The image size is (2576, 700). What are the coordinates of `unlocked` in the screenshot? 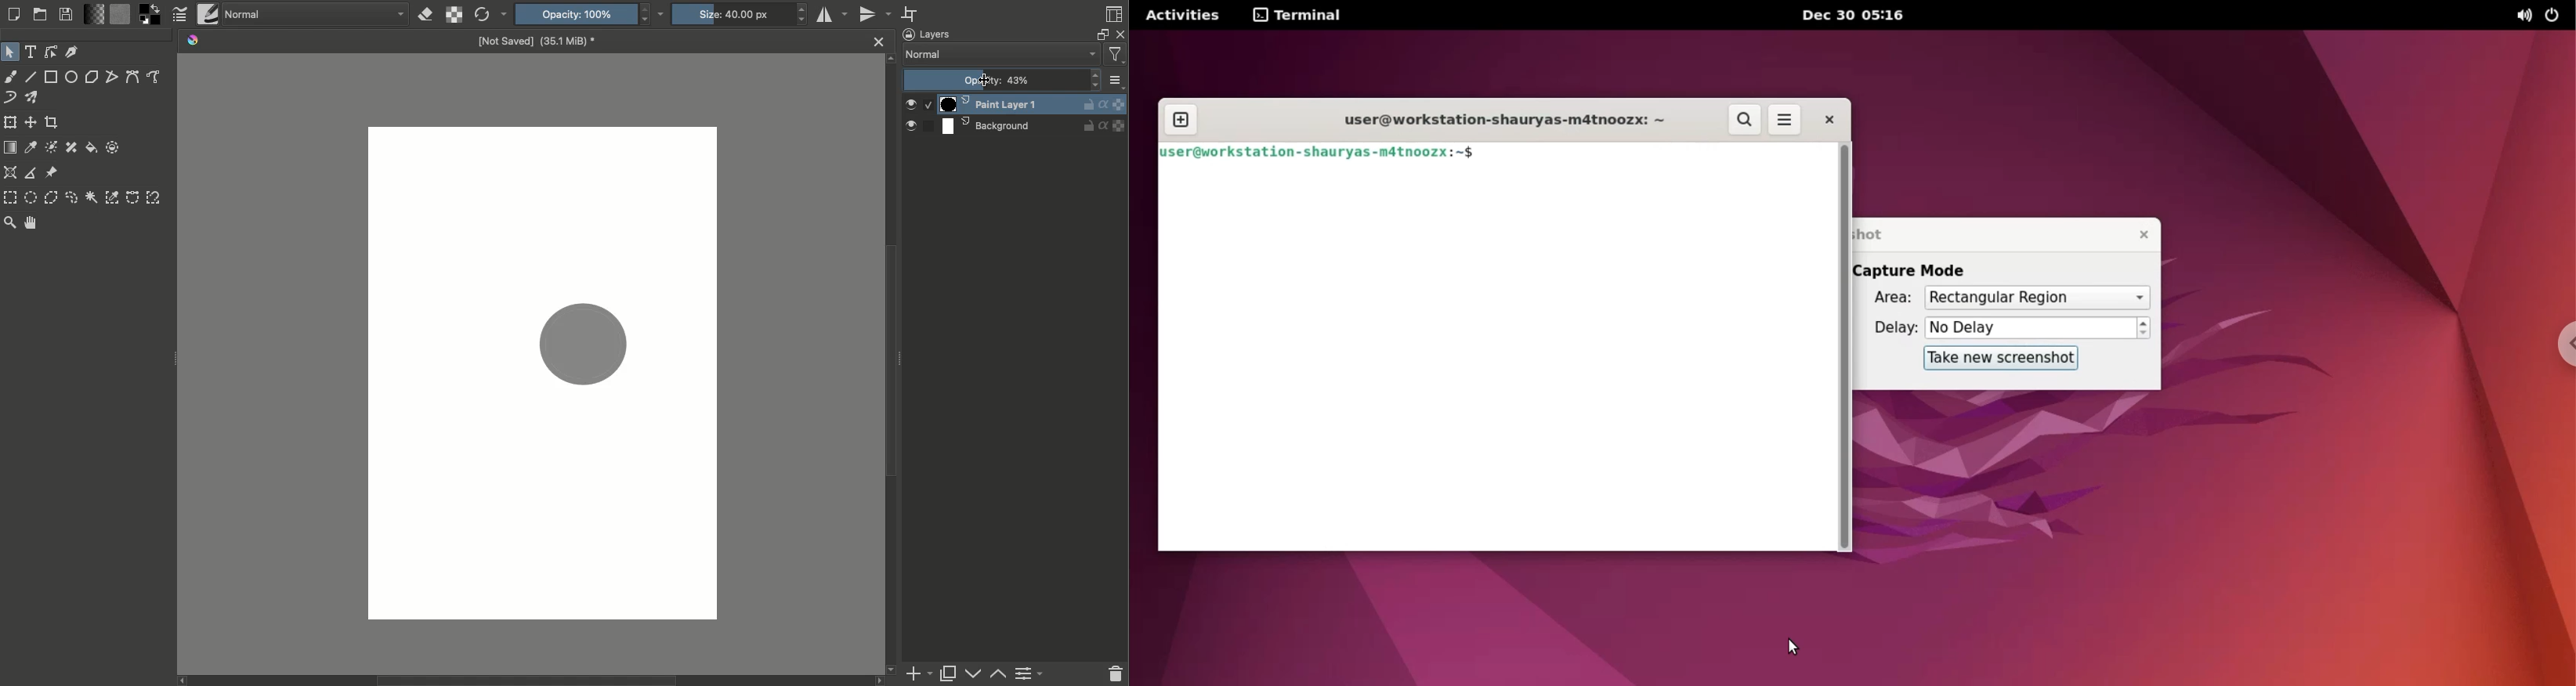 It's located at (1088, 125).